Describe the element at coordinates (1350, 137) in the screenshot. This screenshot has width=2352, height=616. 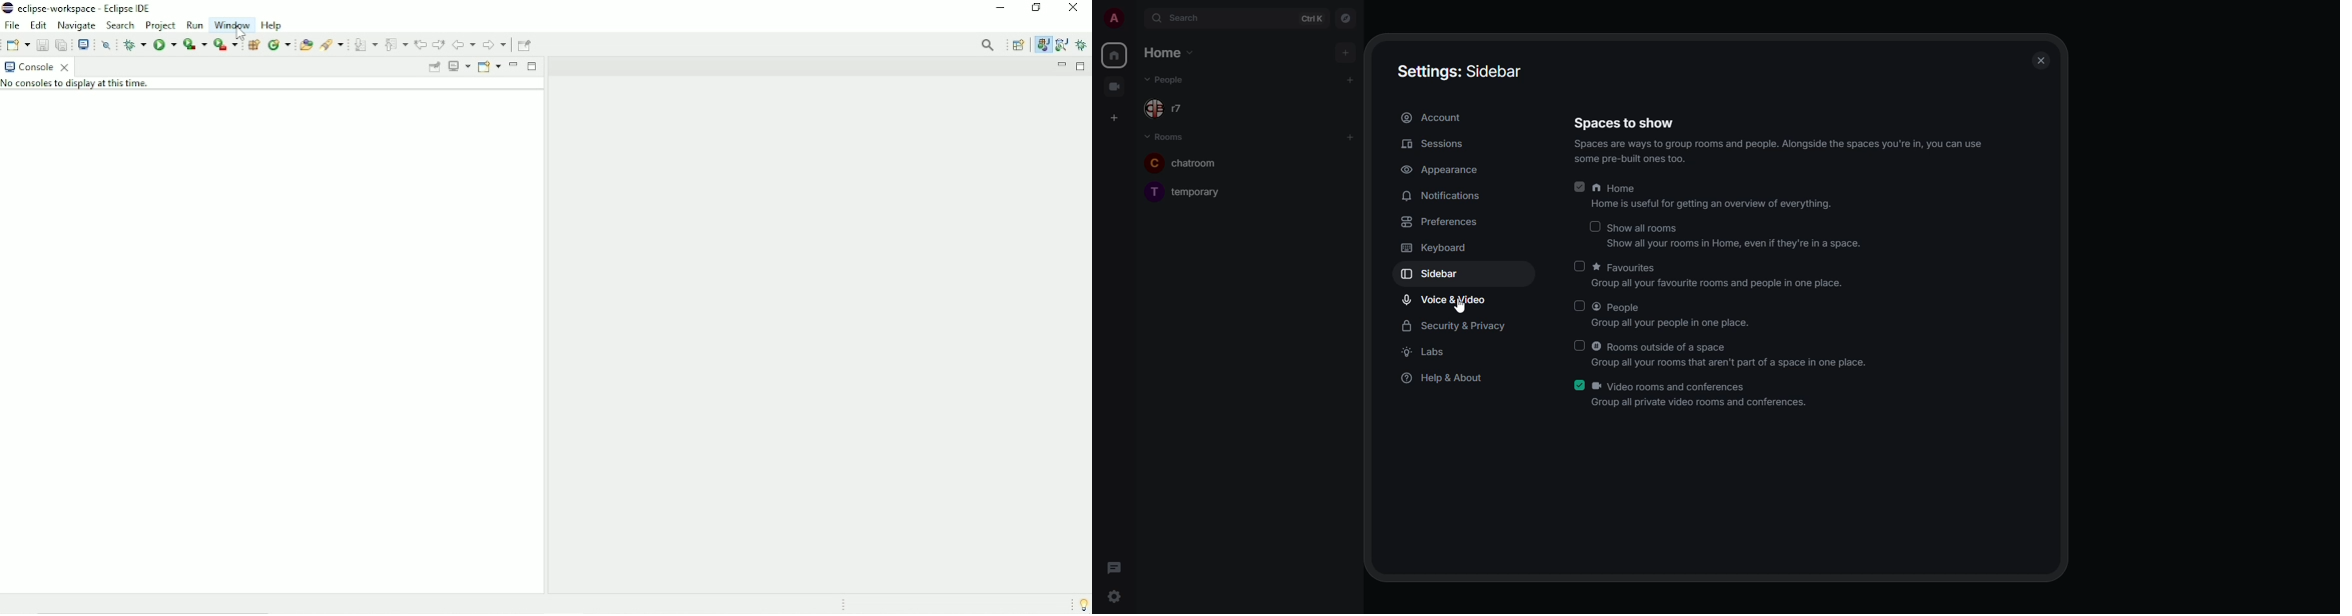
I see `add` at that location.